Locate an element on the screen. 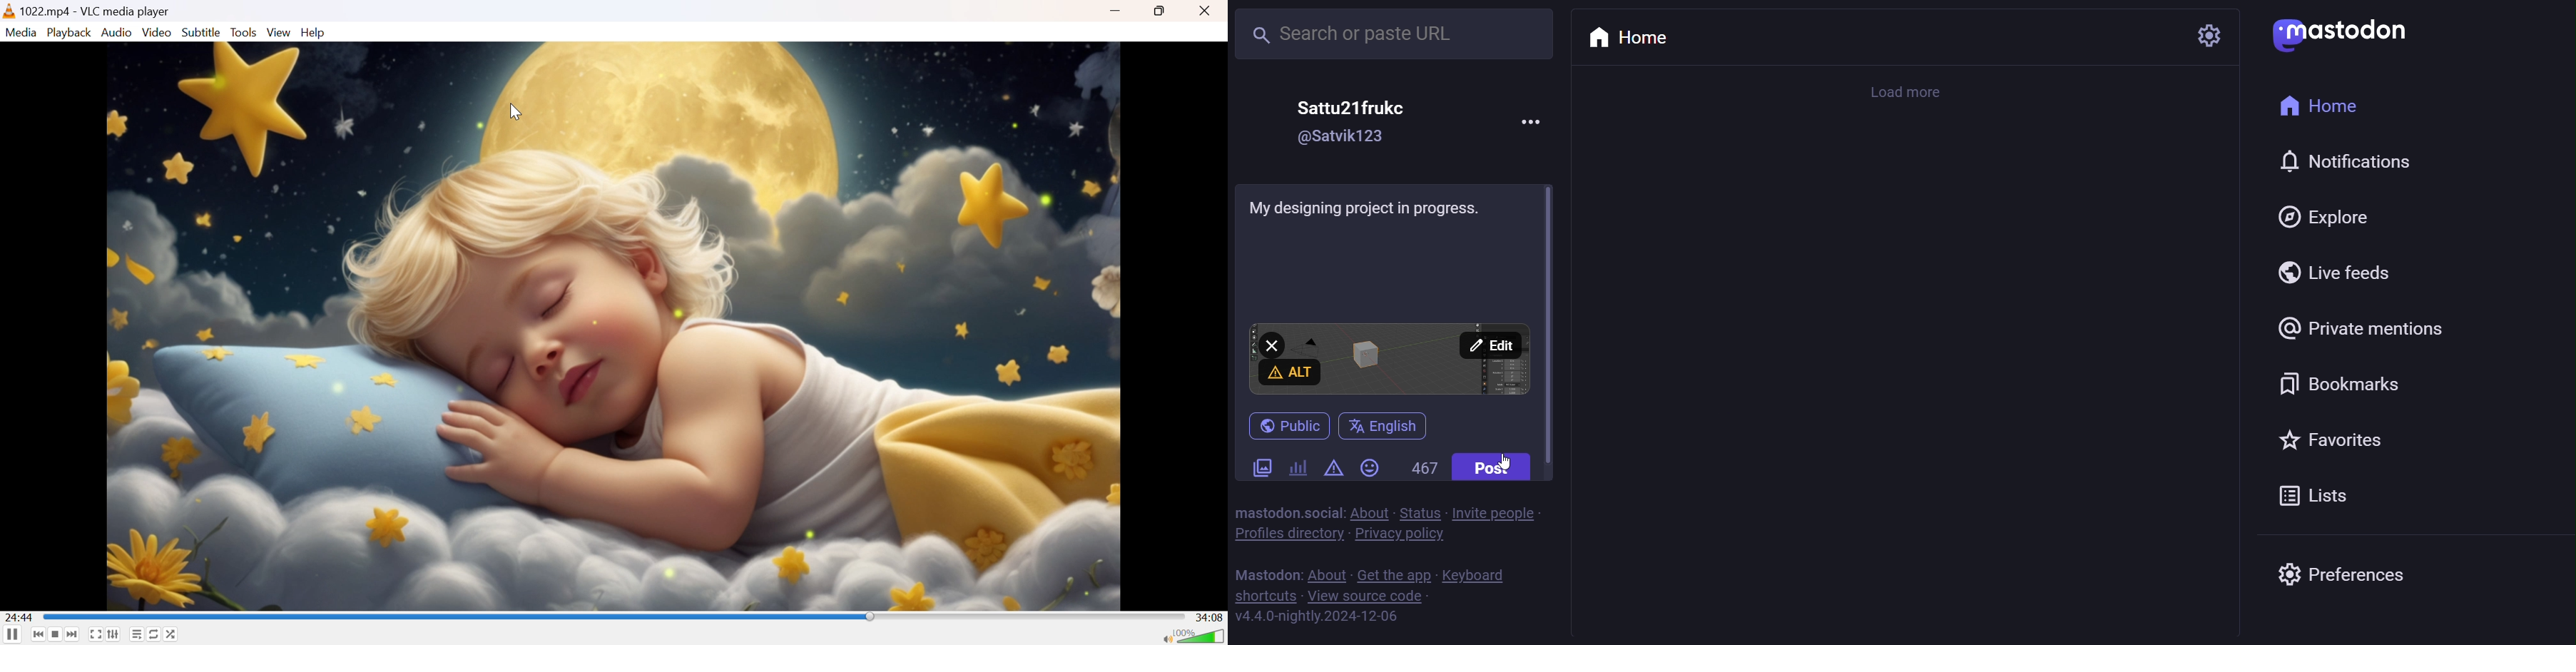 The image size is (2576, 672). explore is located at coordinates (2324, 217).